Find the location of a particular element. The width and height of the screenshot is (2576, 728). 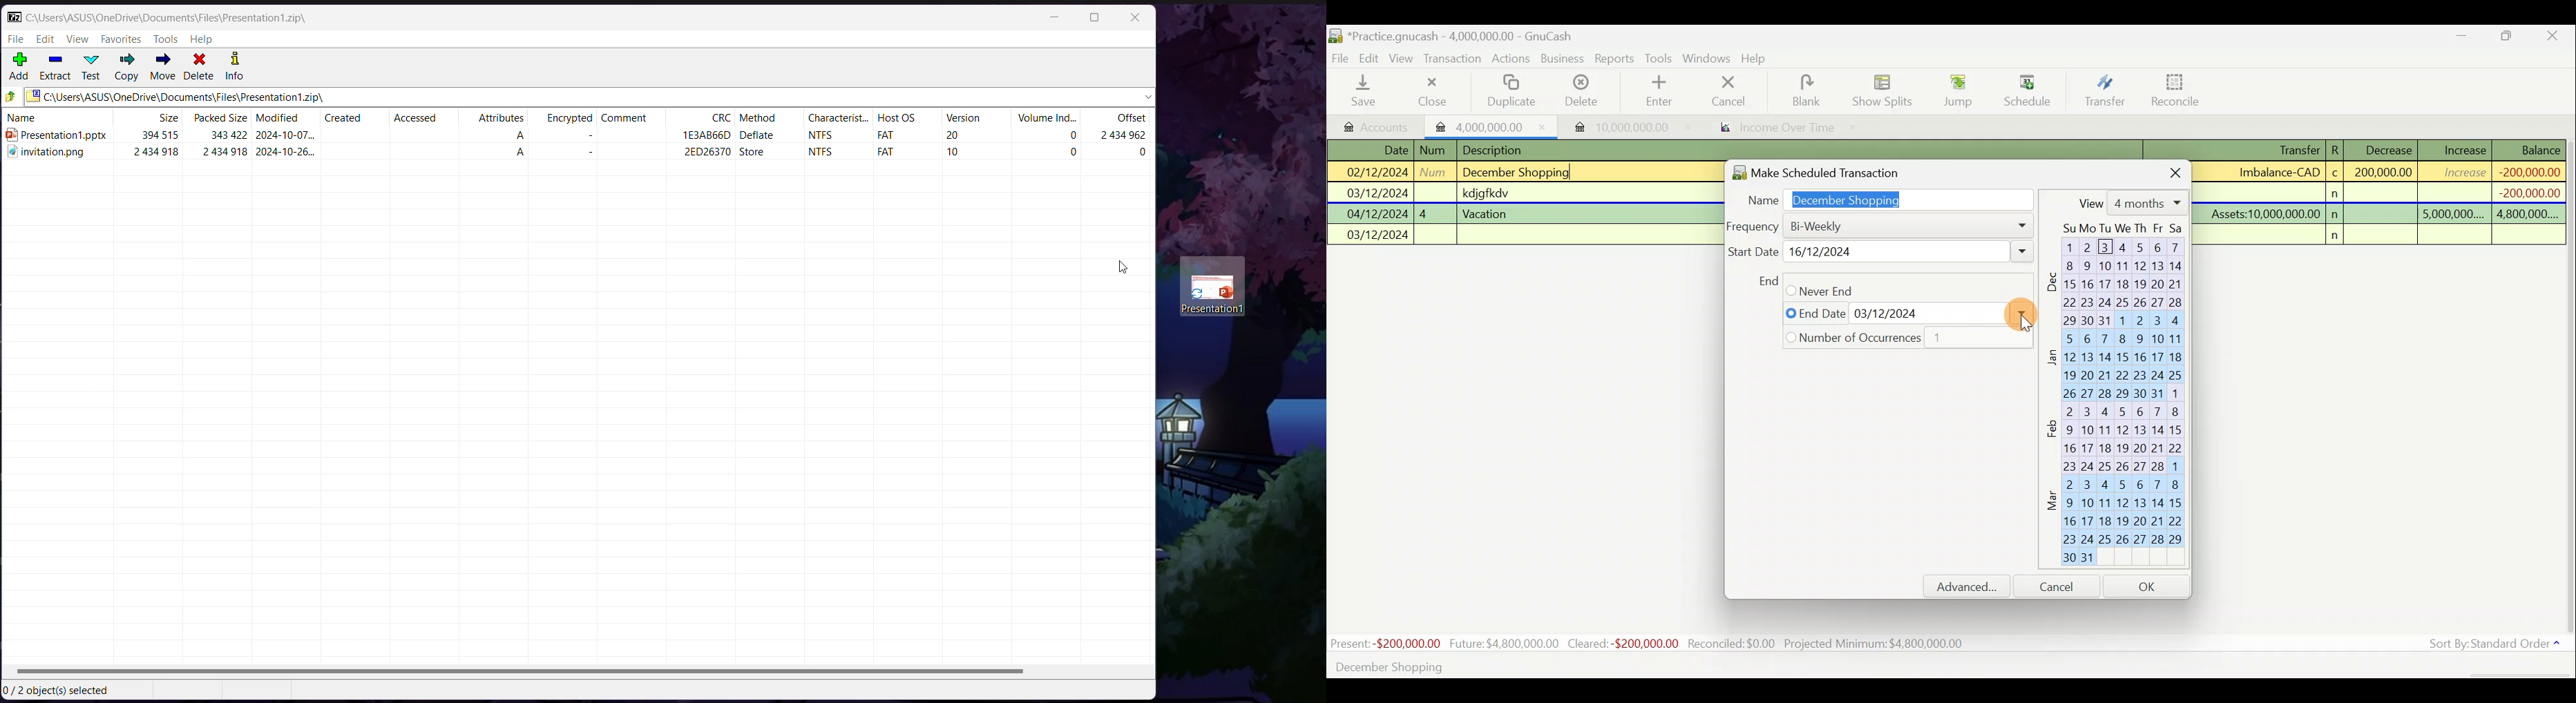

Windows is located at coordinates (1709, 59).